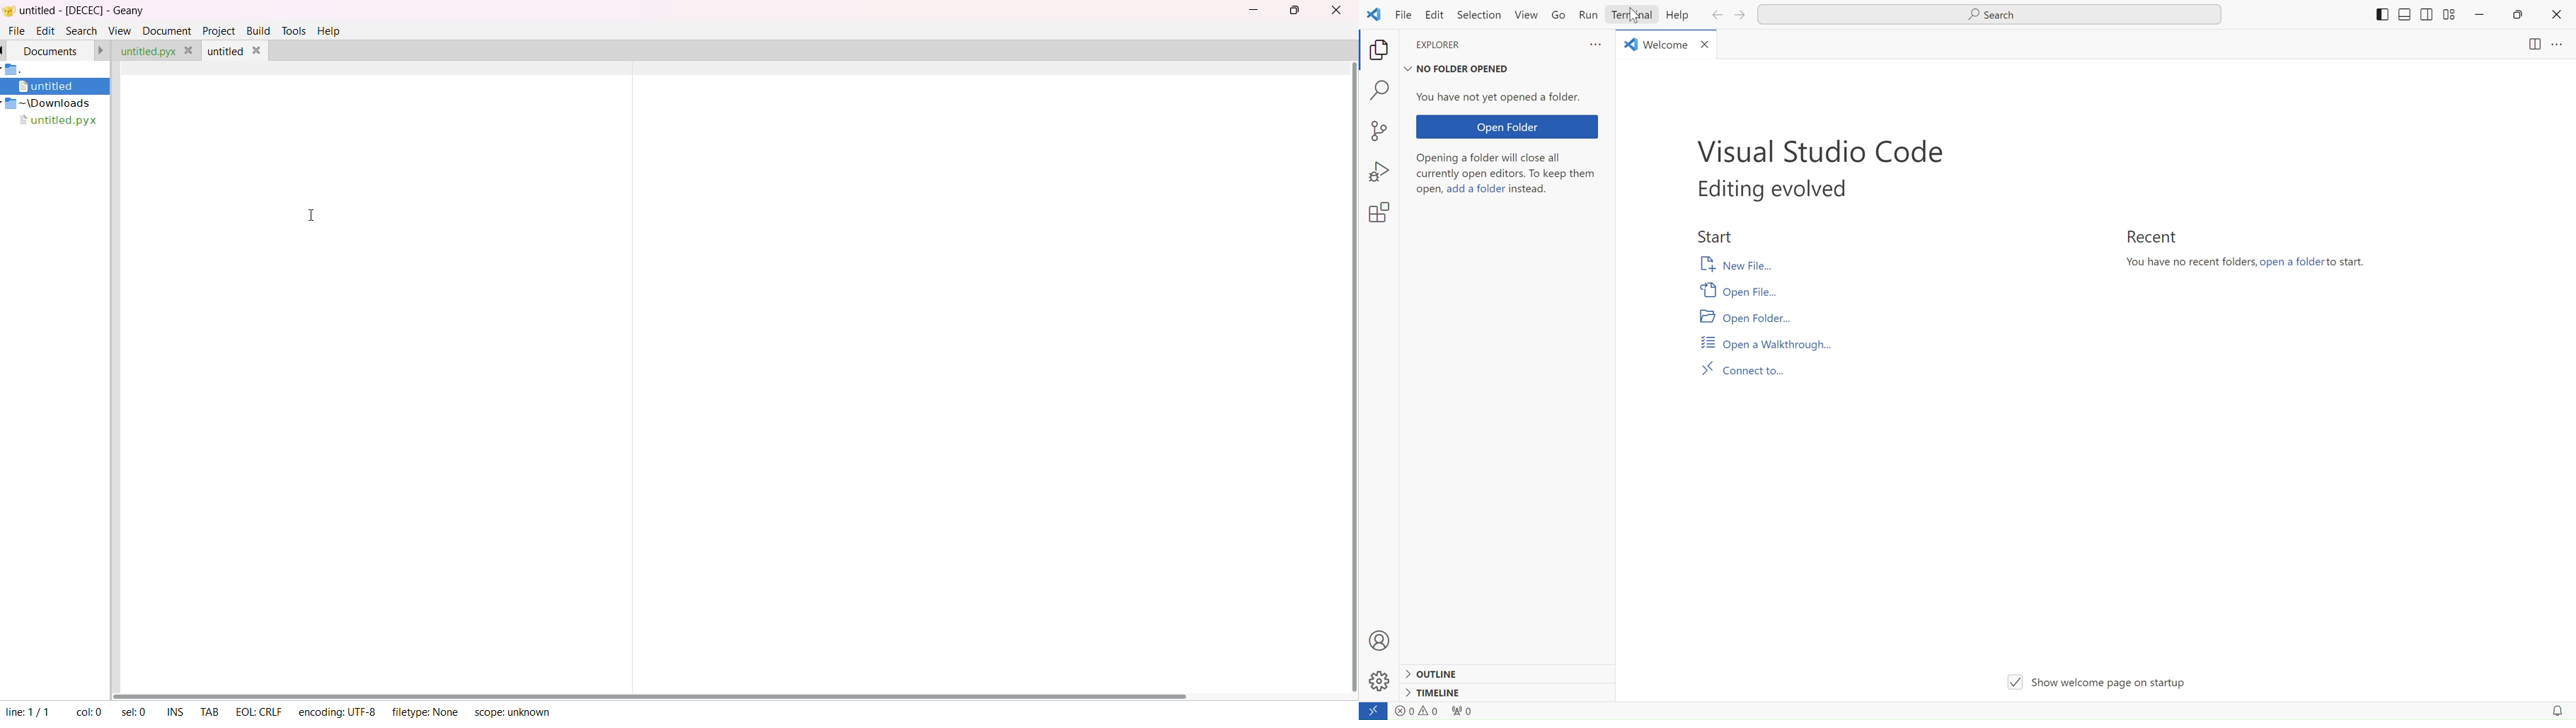 This screenshot has height=728, width=2576. Describe the element at coordinates (1458, 46) in the screenshot. I see `explorer` at that location.